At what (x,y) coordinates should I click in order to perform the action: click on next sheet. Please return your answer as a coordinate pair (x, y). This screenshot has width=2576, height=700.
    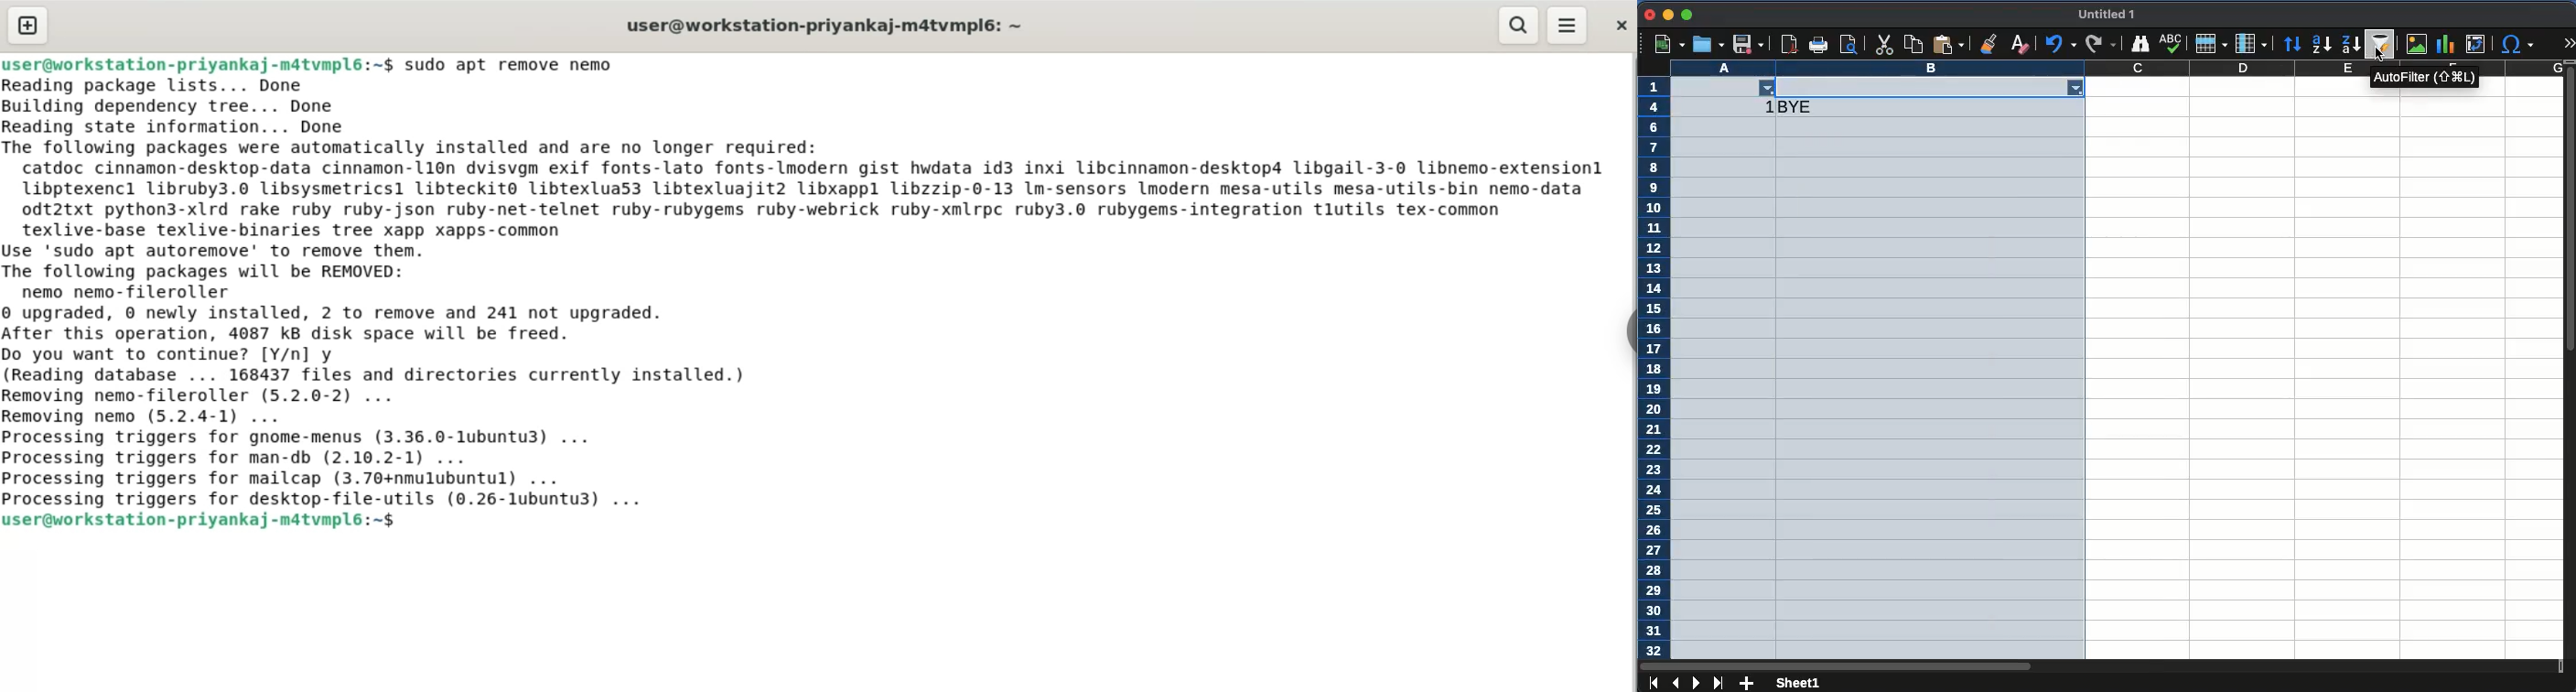
    Looking at the image, I should click on (1698, 683).